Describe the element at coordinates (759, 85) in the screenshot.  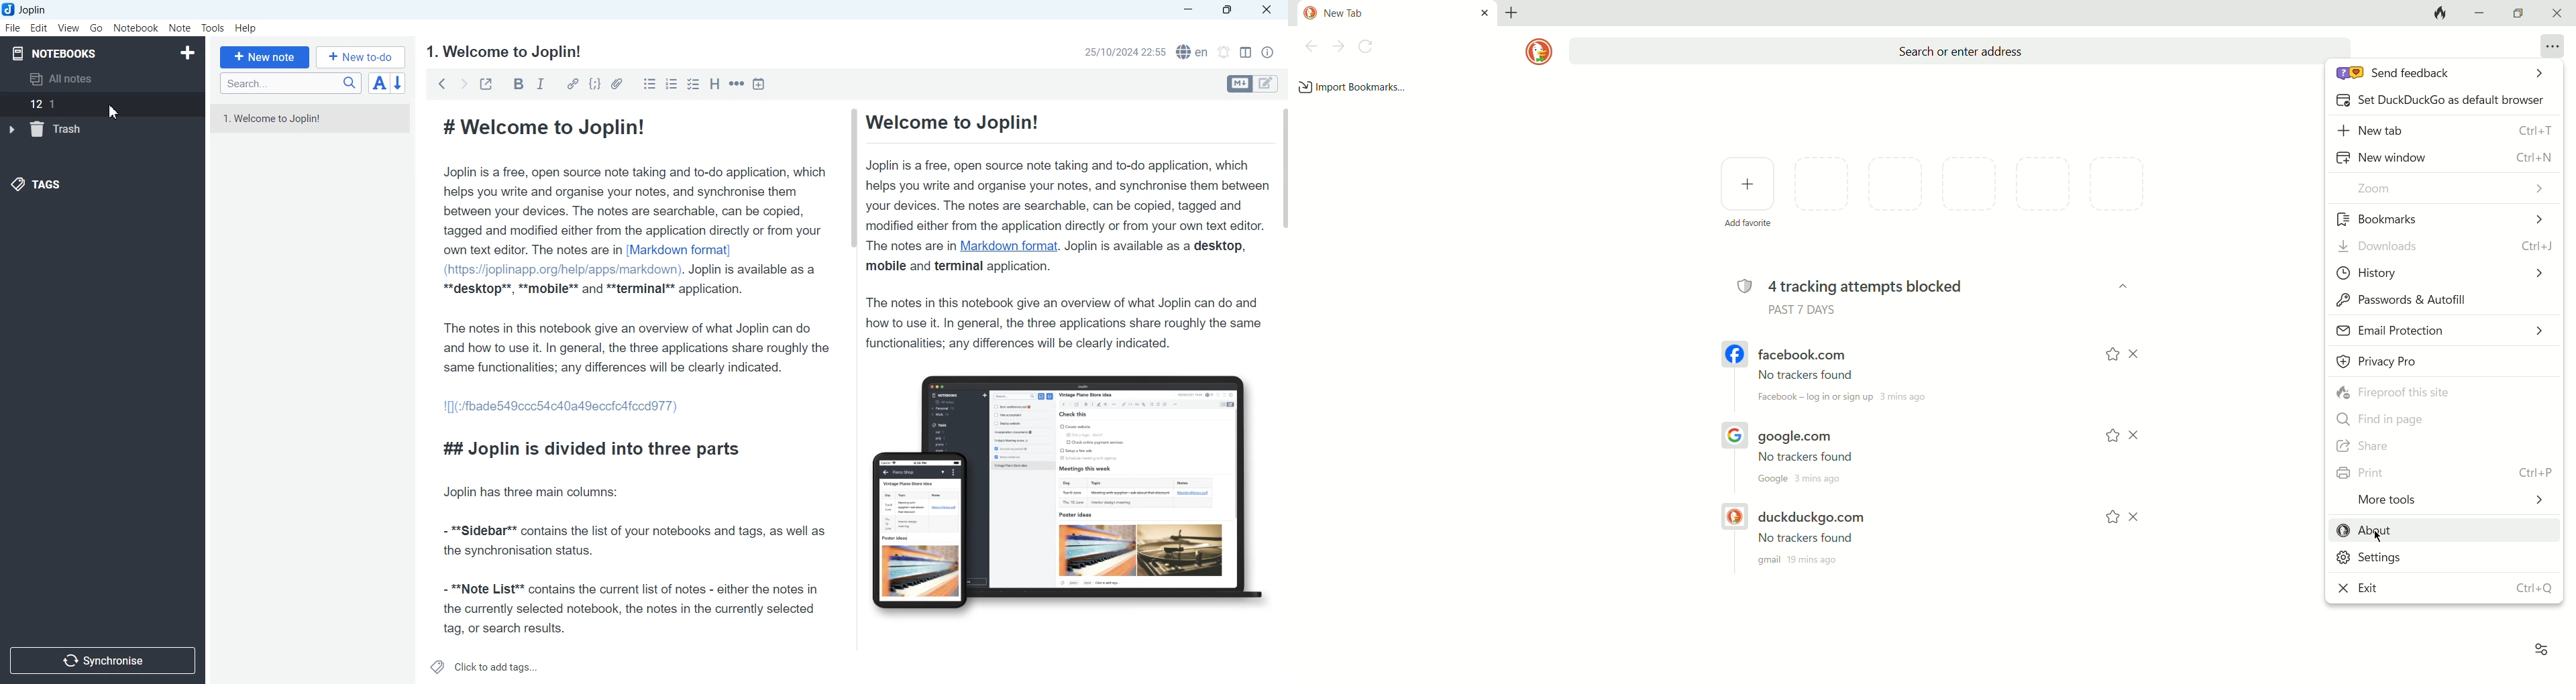
I see `Insert Time` at that location.